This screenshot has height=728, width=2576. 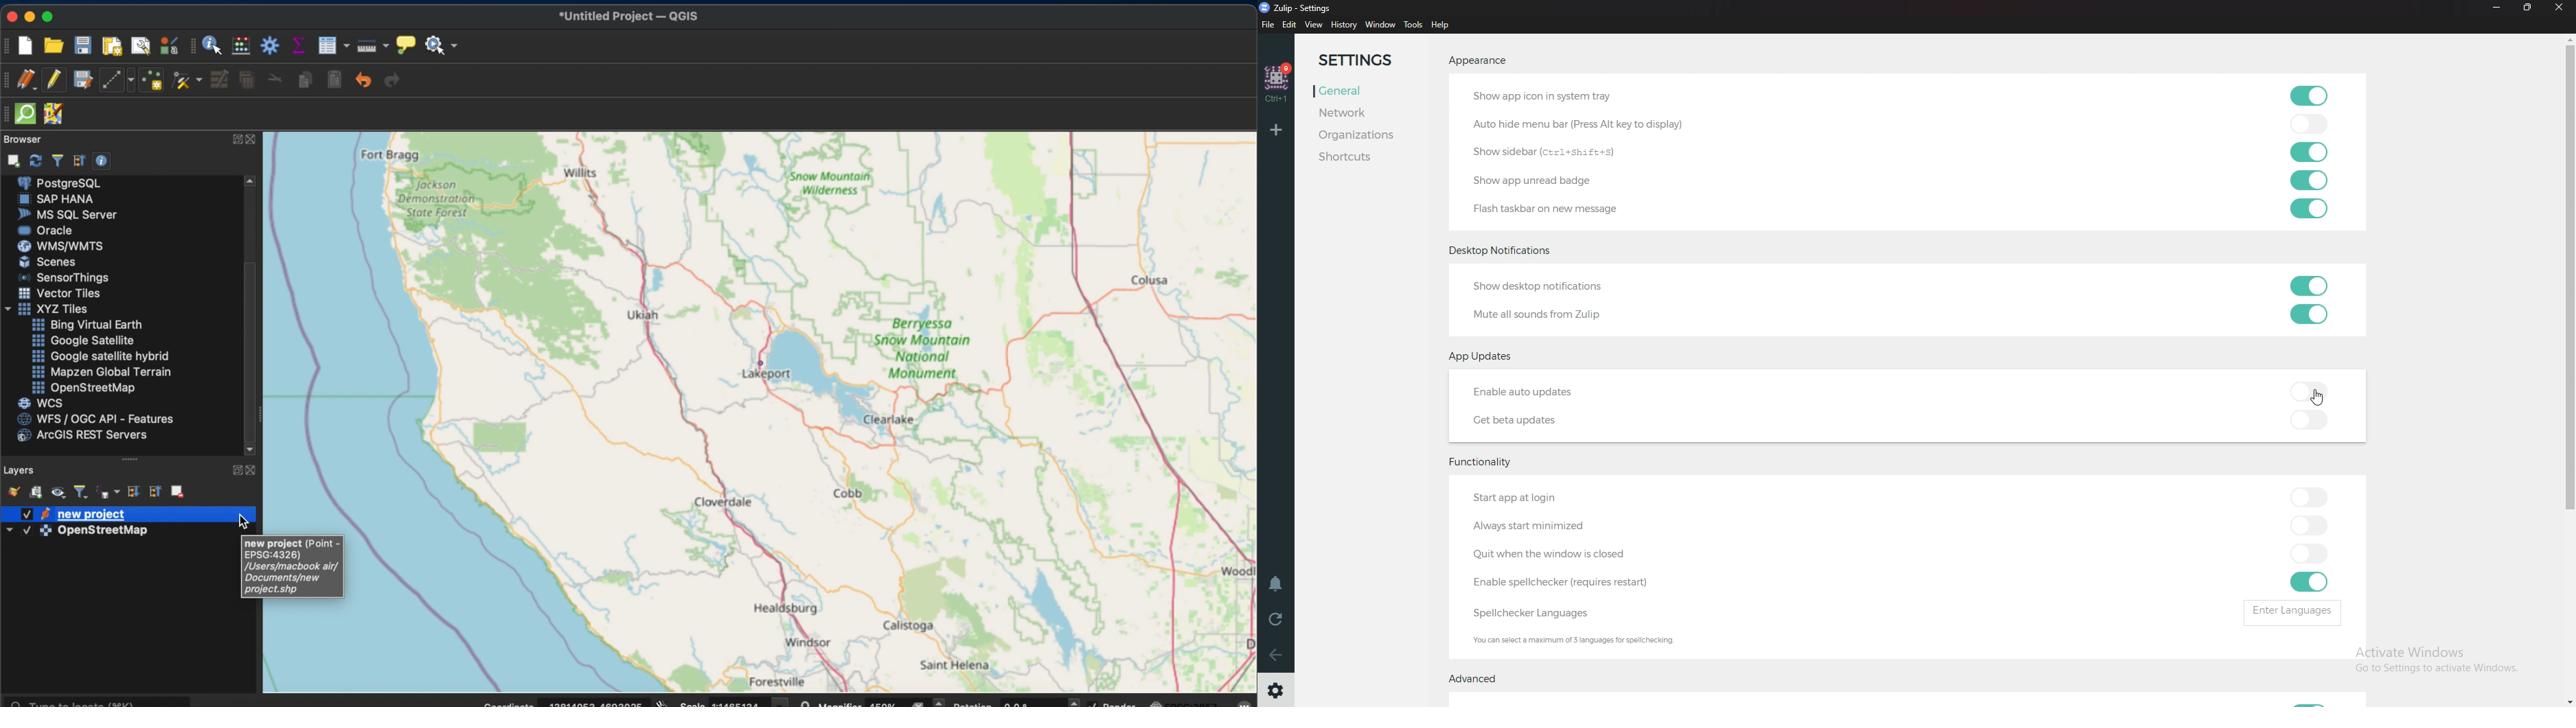 I want to click on Quit when windows closed, so click(x=1580, y=555).